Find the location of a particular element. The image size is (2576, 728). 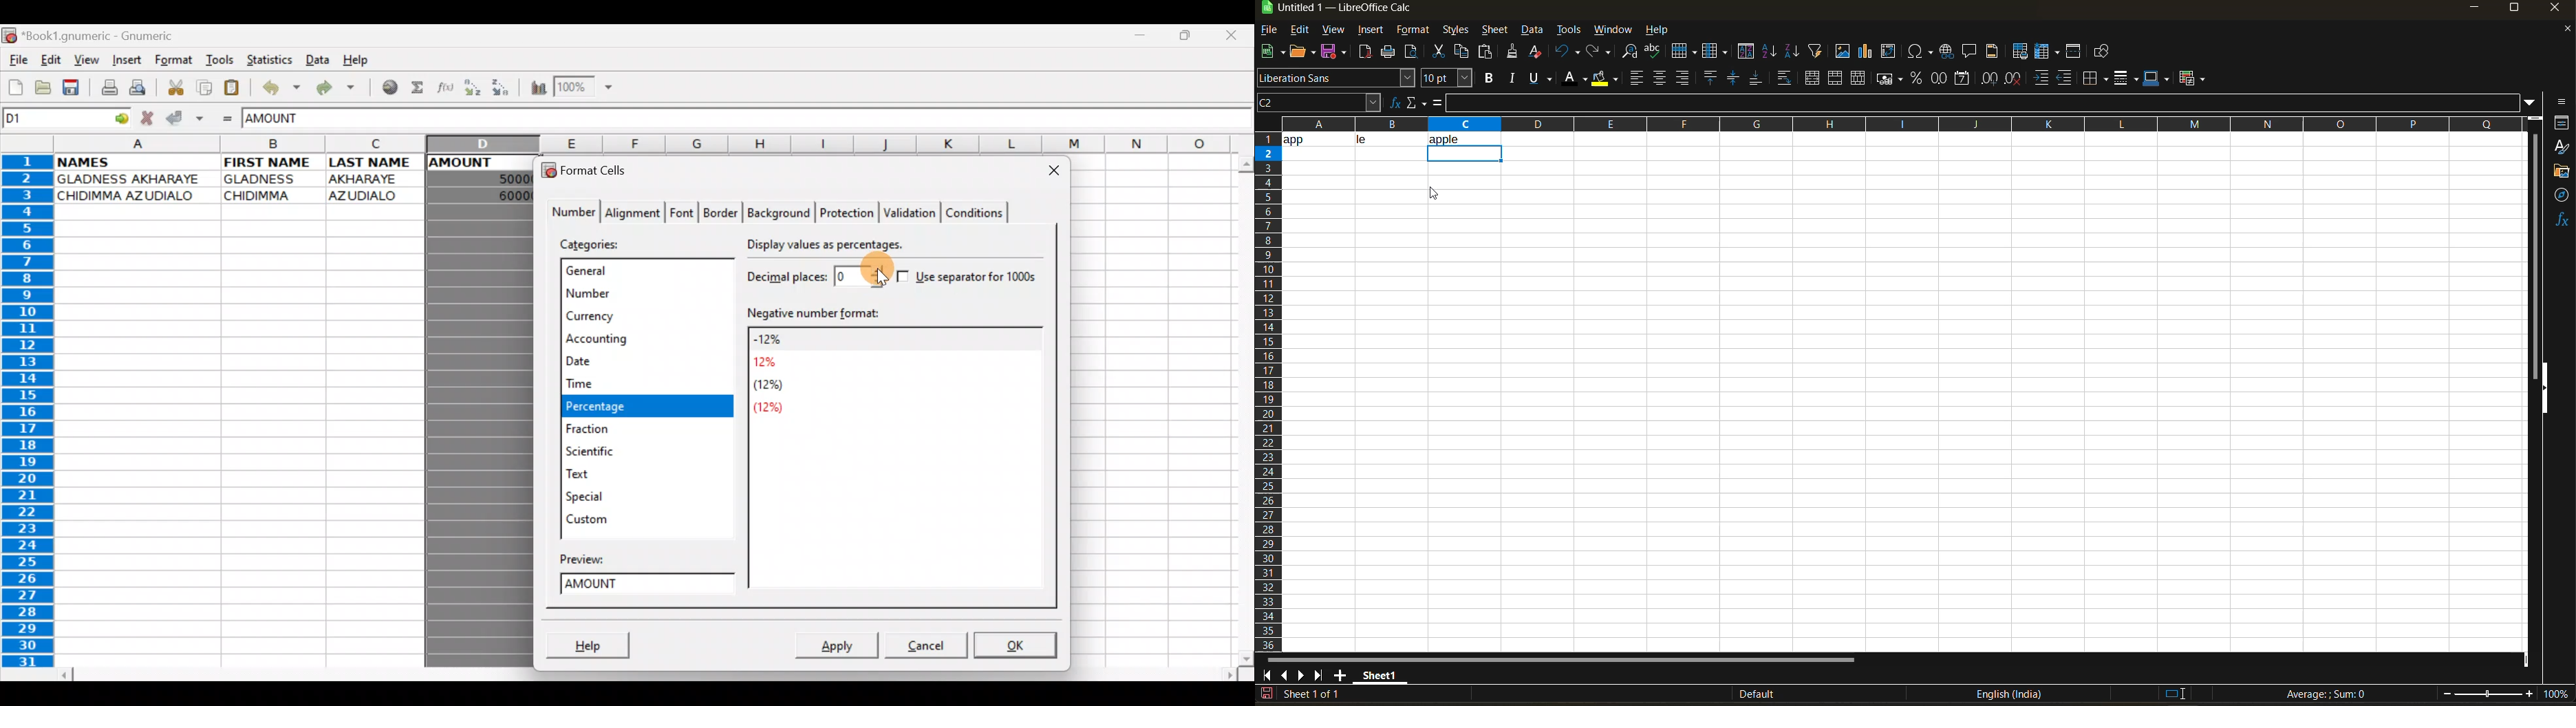

copy is located at coordinates (1463, 52).